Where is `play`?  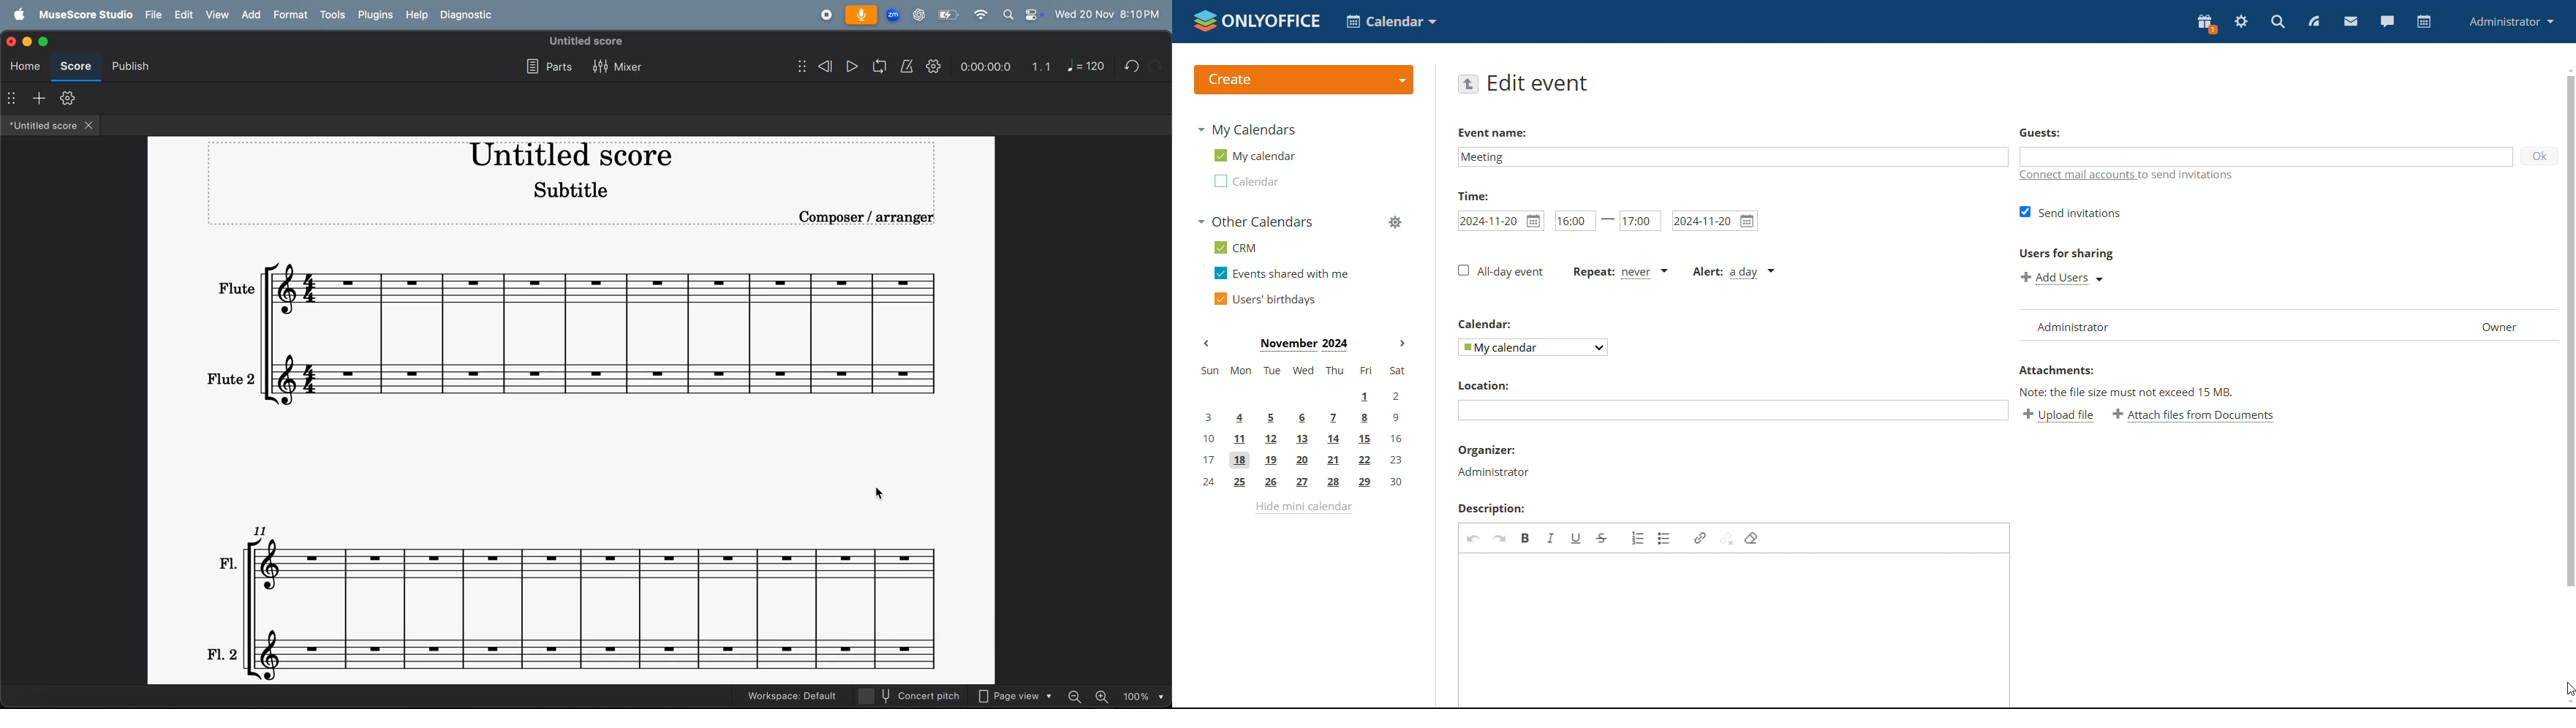
play is located at coordinates (849, 65).